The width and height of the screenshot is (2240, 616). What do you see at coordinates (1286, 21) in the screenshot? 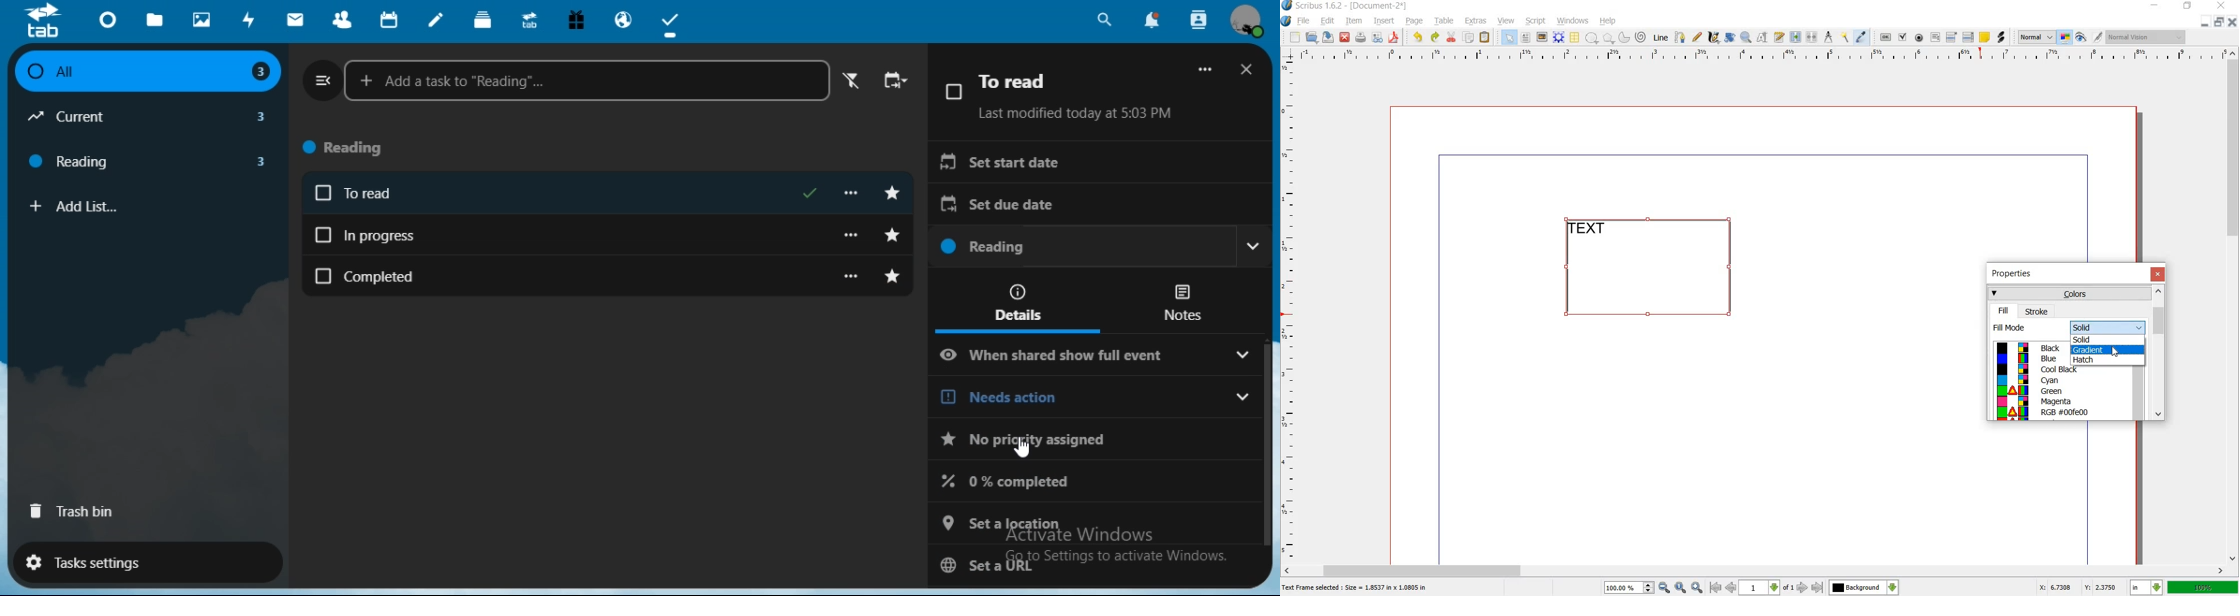
I see `system logo` at bounding box center [1286, 21].